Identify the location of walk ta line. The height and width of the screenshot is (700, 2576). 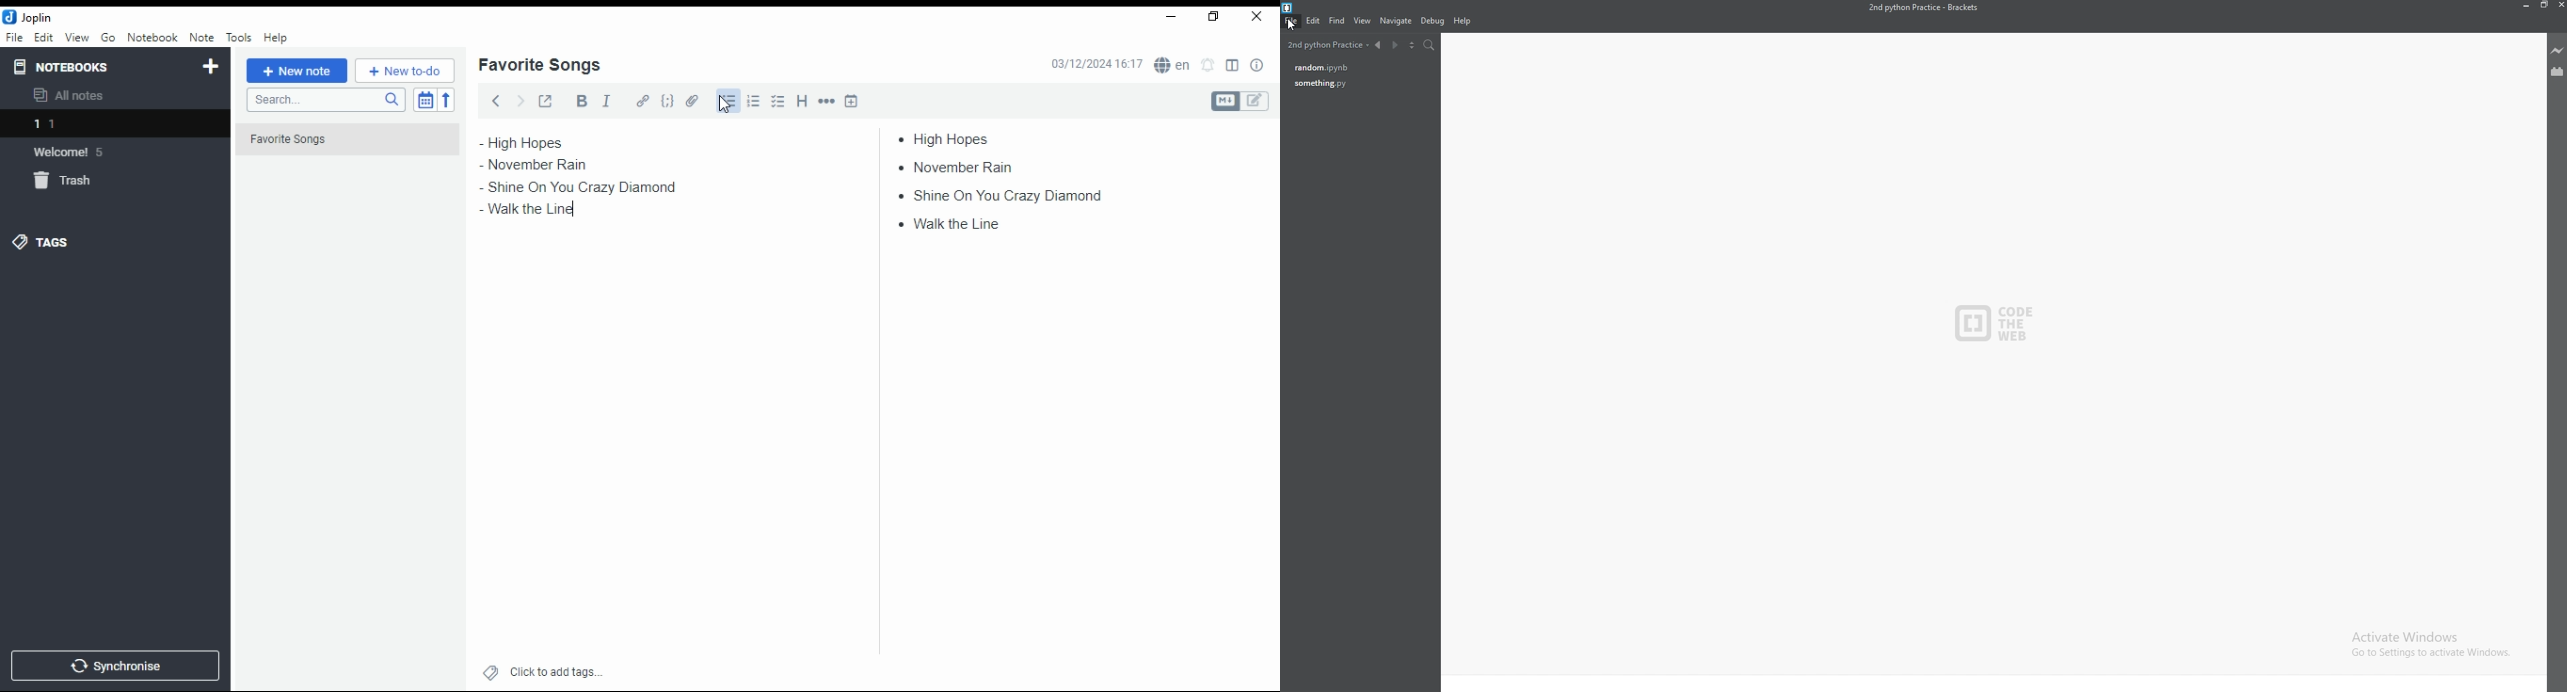
(952, 222).